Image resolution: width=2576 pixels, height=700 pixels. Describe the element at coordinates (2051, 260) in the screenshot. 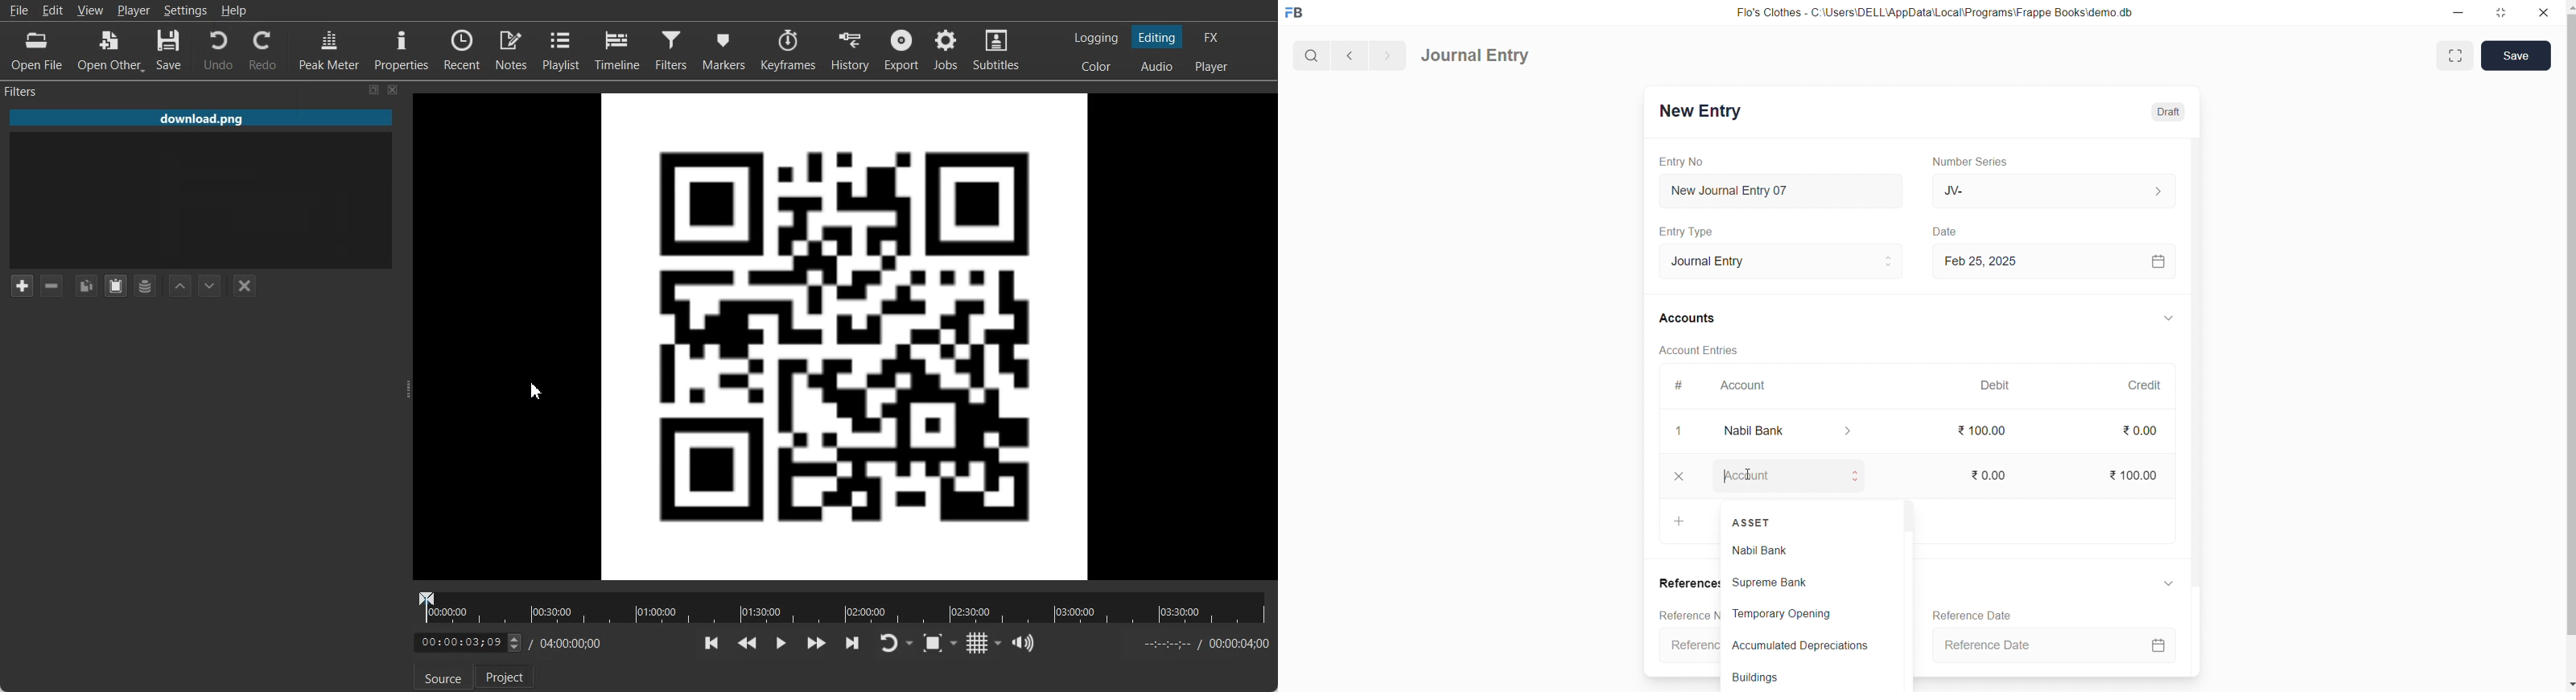

I see `Feb 25, 2025` at that location.